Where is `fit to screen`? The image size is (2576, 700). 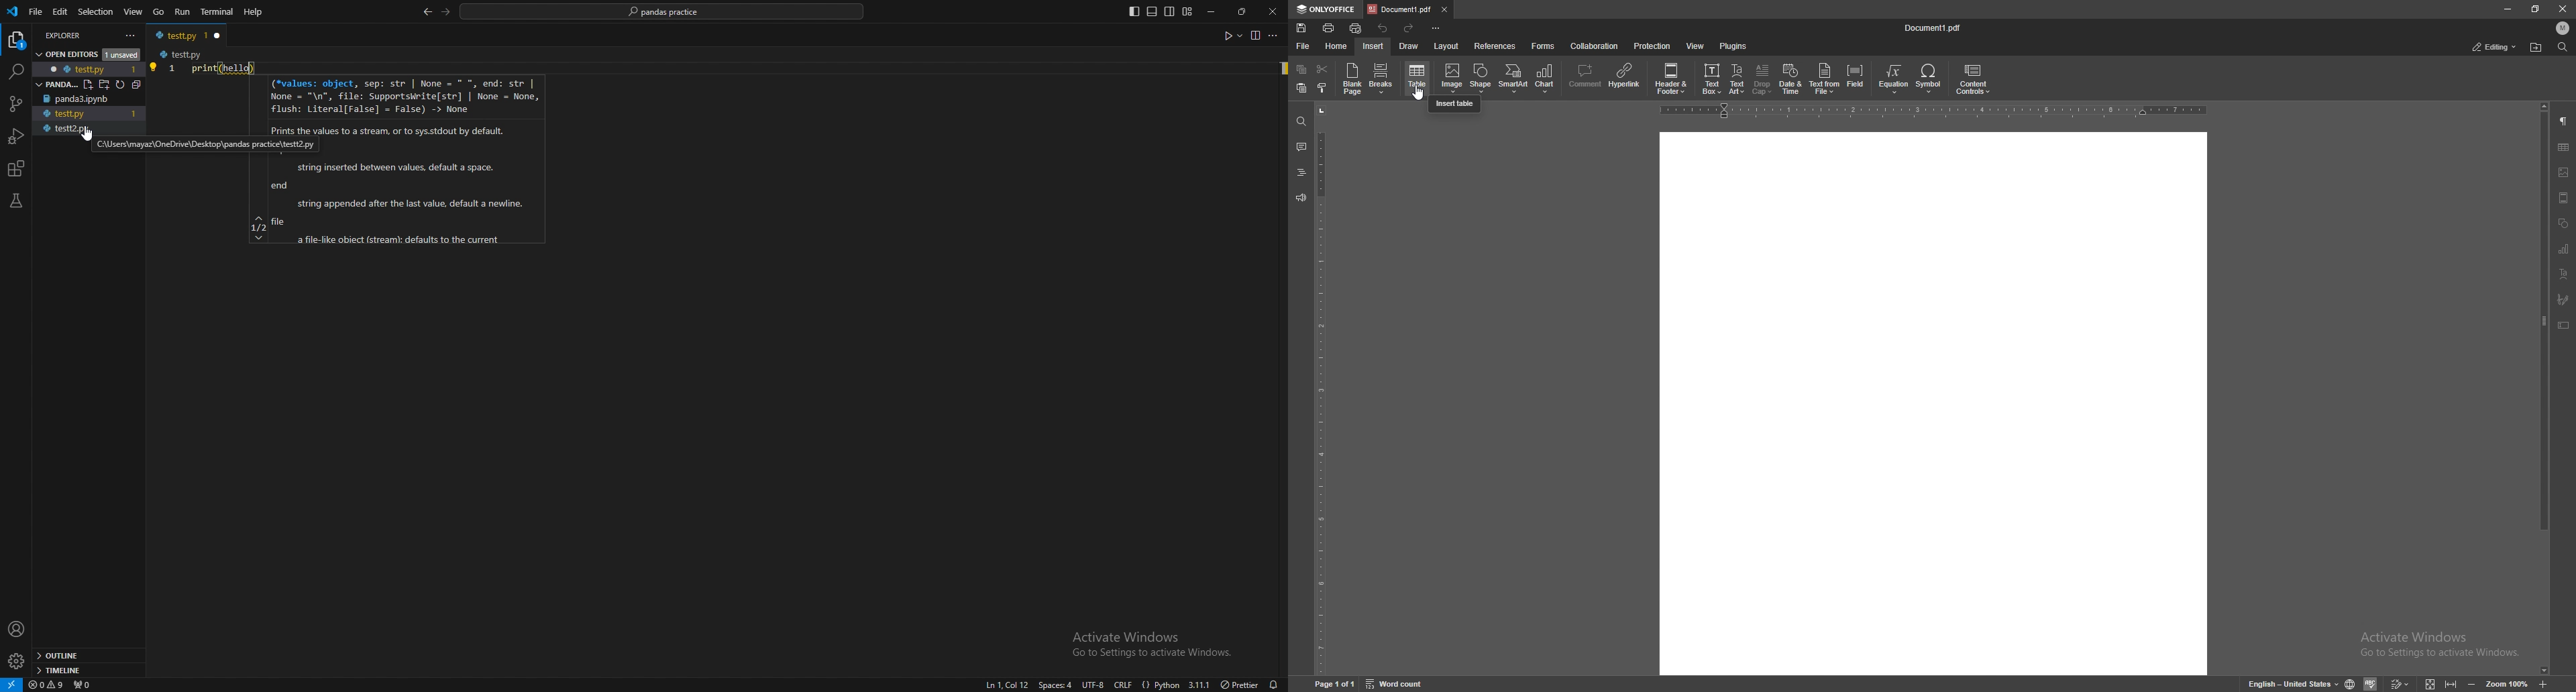
fit to screen is located at coordinates (2432, 683).